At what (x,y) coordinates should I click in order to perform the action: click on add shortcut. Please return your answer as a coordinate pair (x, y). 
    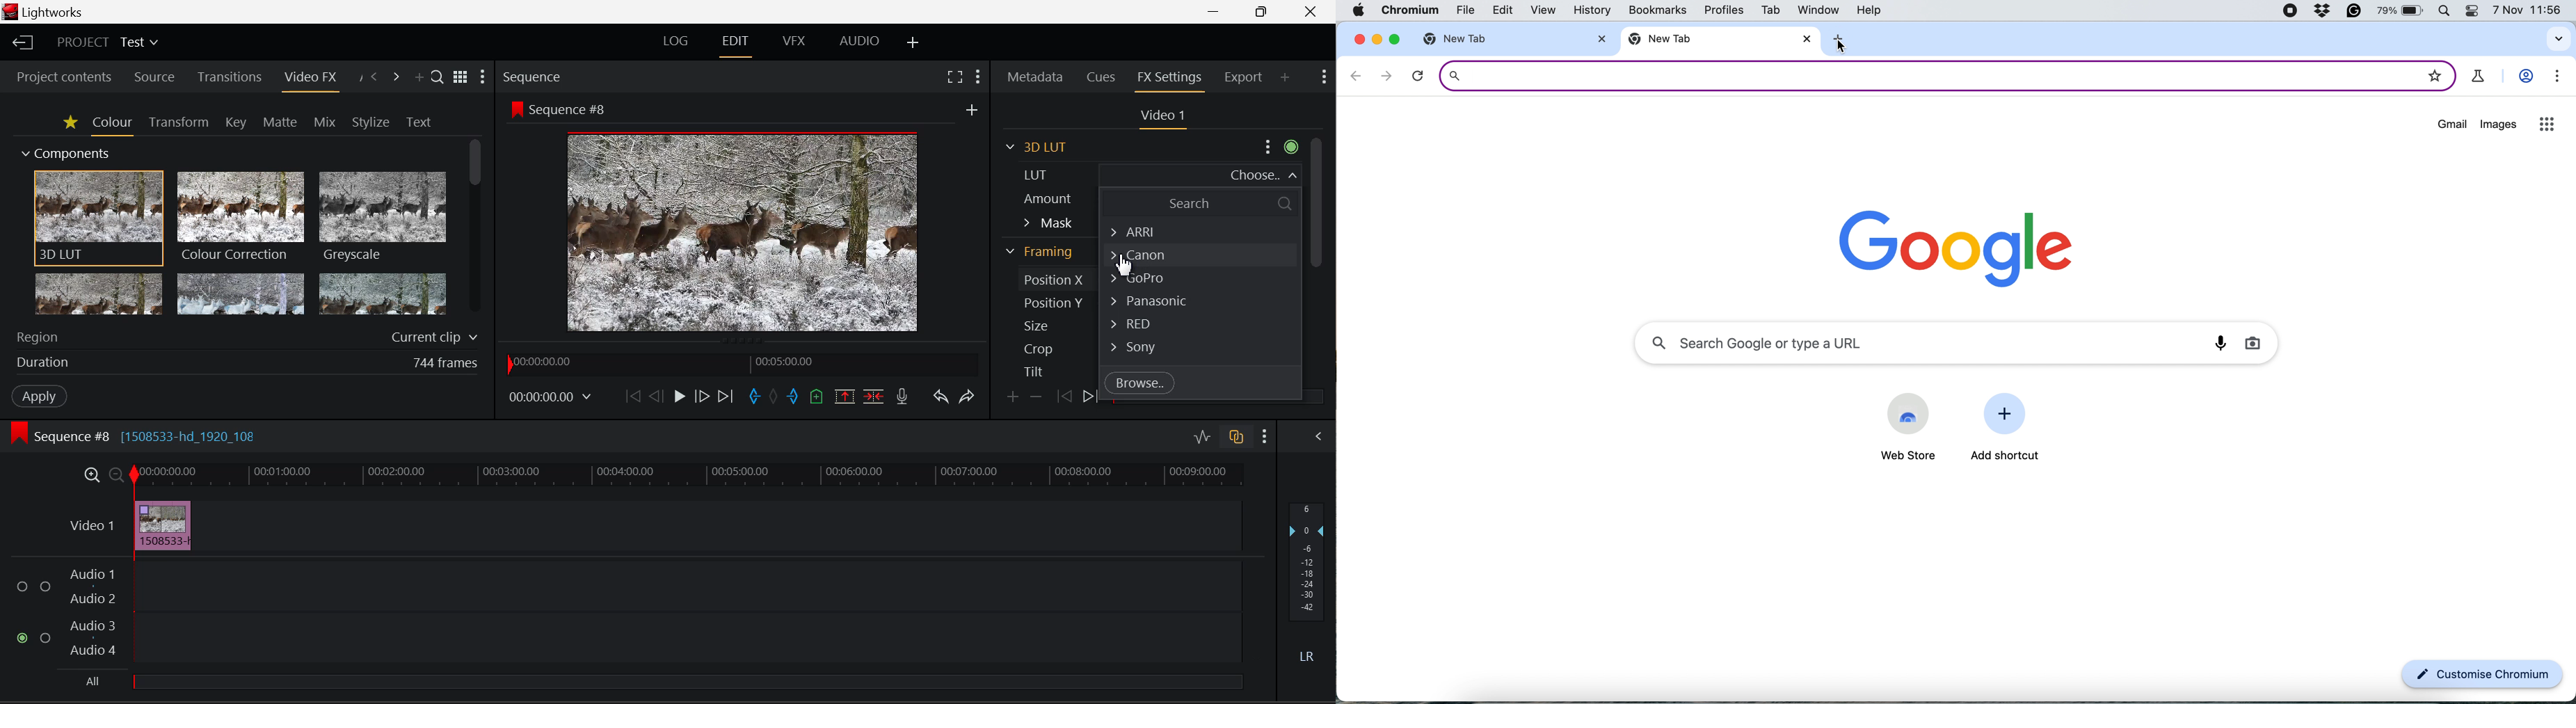
    Looking at the image, I should click on (2008, 457).